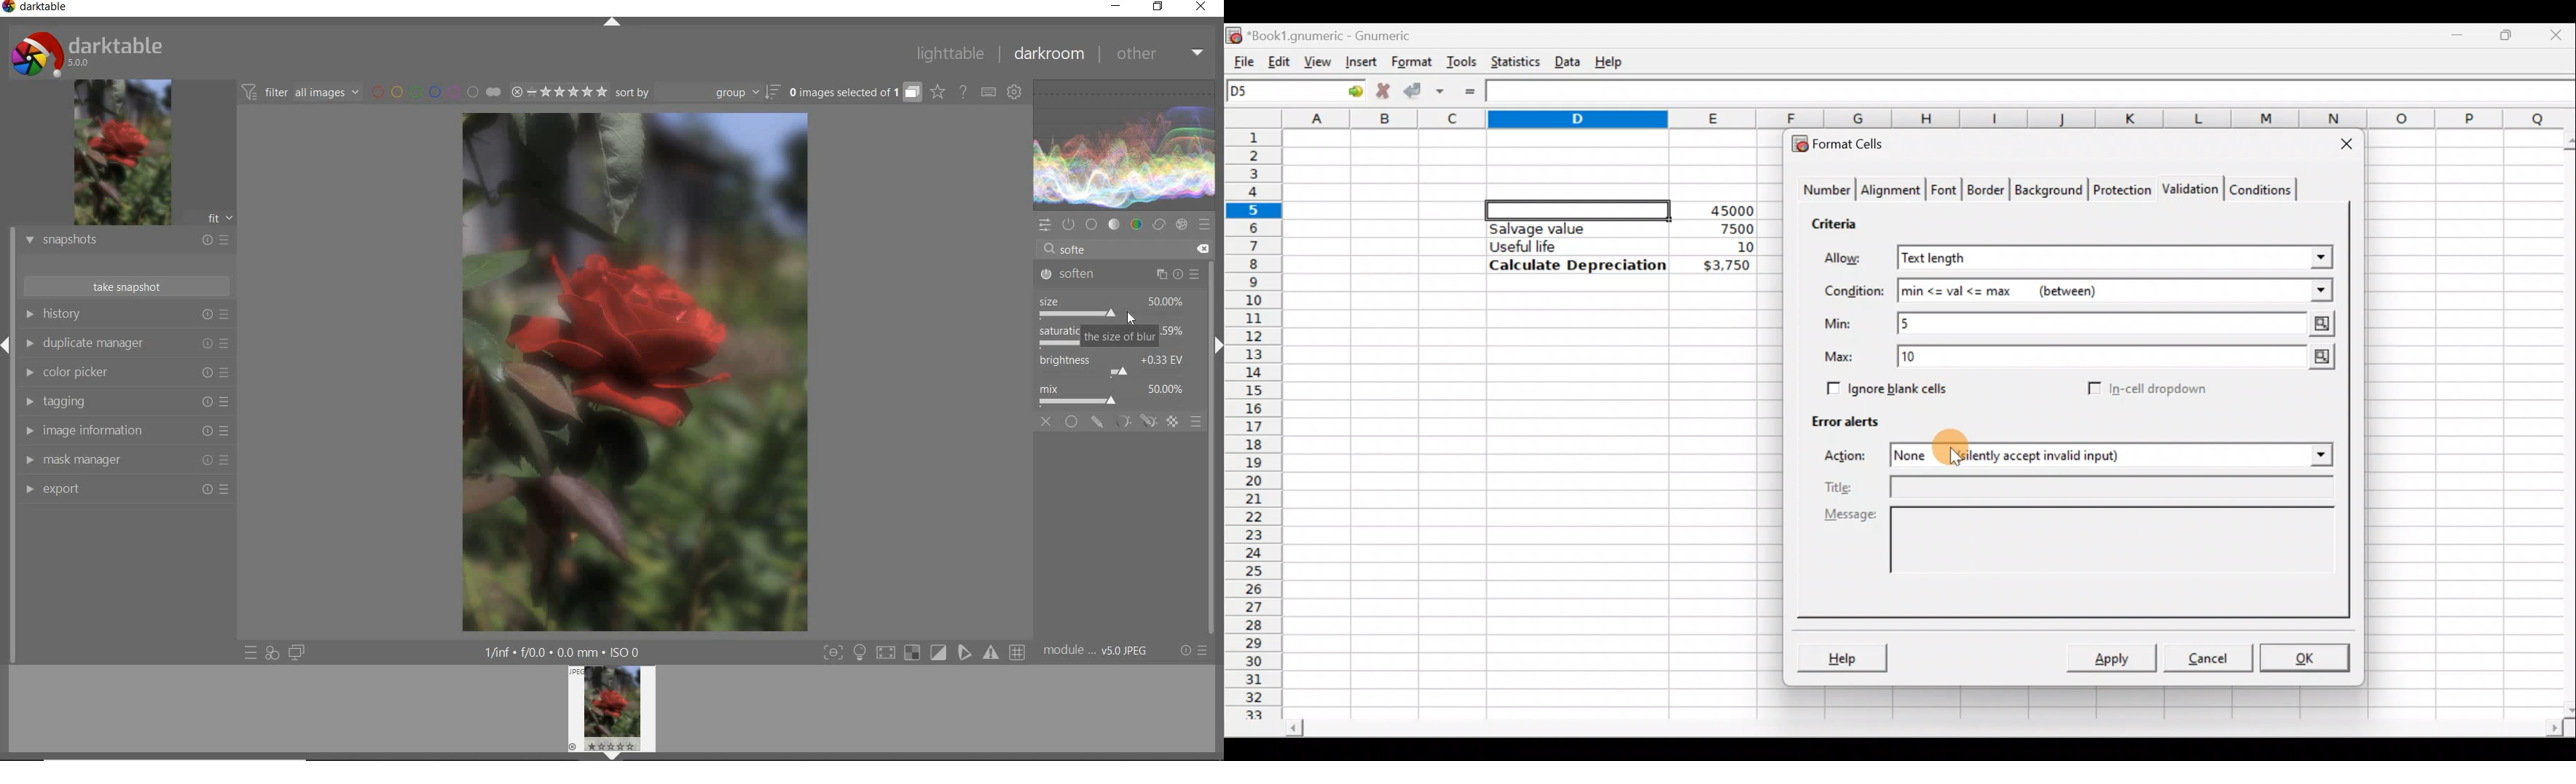 The height and width of the screenshot is (784, 2576). I want to click on None (silently accept invalid input), so click(2064, 454).